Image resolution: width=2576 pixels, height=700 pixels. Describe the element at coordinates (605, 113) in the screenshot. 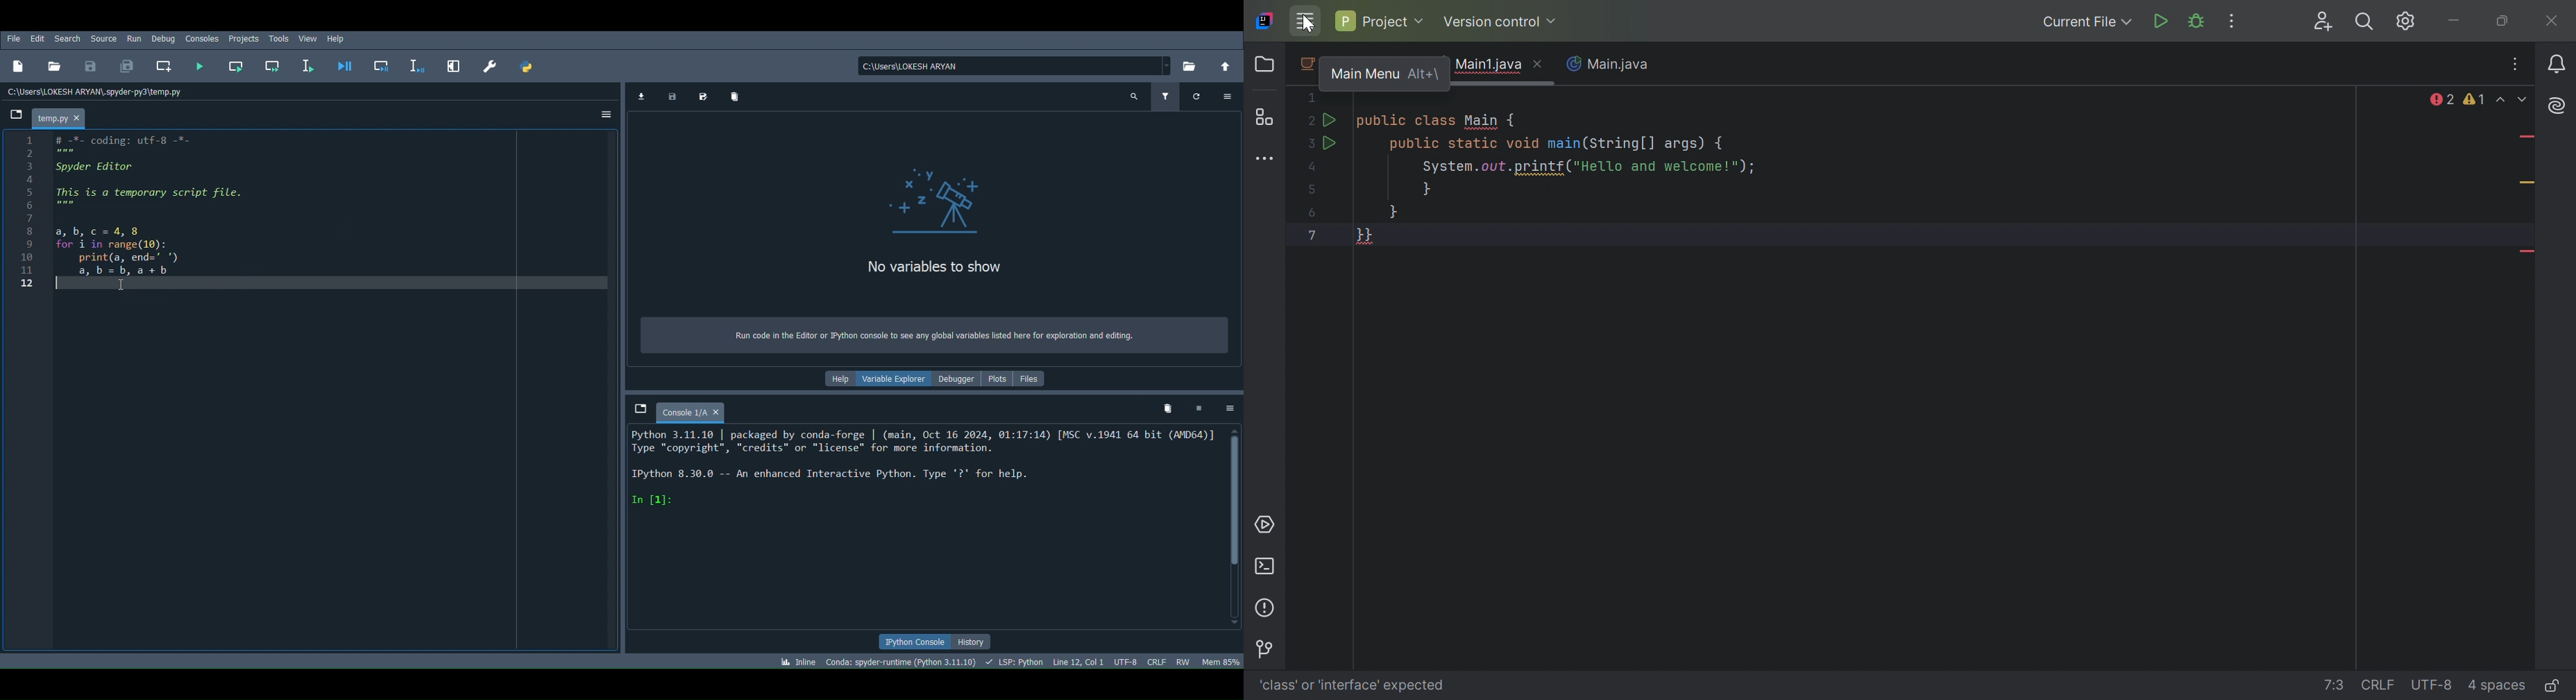

I see `Options` at that location.